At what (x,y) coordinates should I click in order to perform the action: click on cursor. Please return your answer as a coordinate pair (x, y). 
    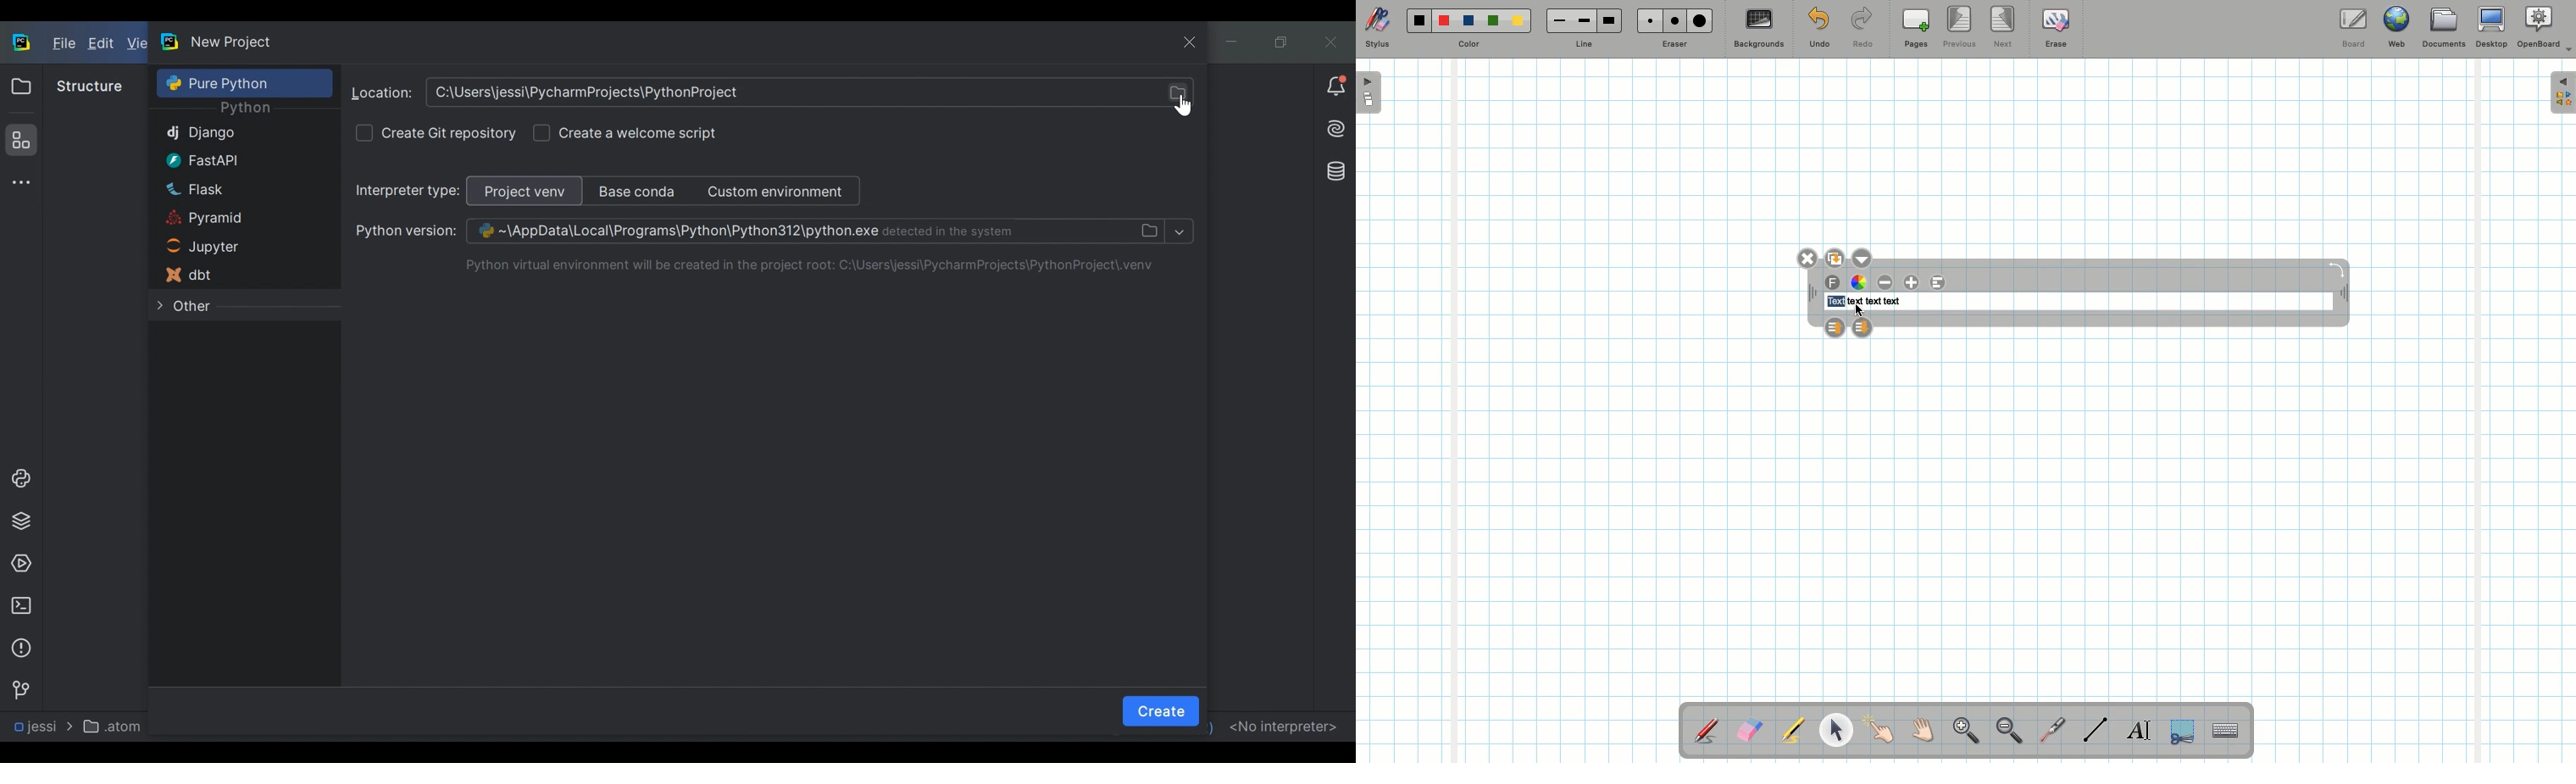
    Looking at the image, I should click on (1859, 311).